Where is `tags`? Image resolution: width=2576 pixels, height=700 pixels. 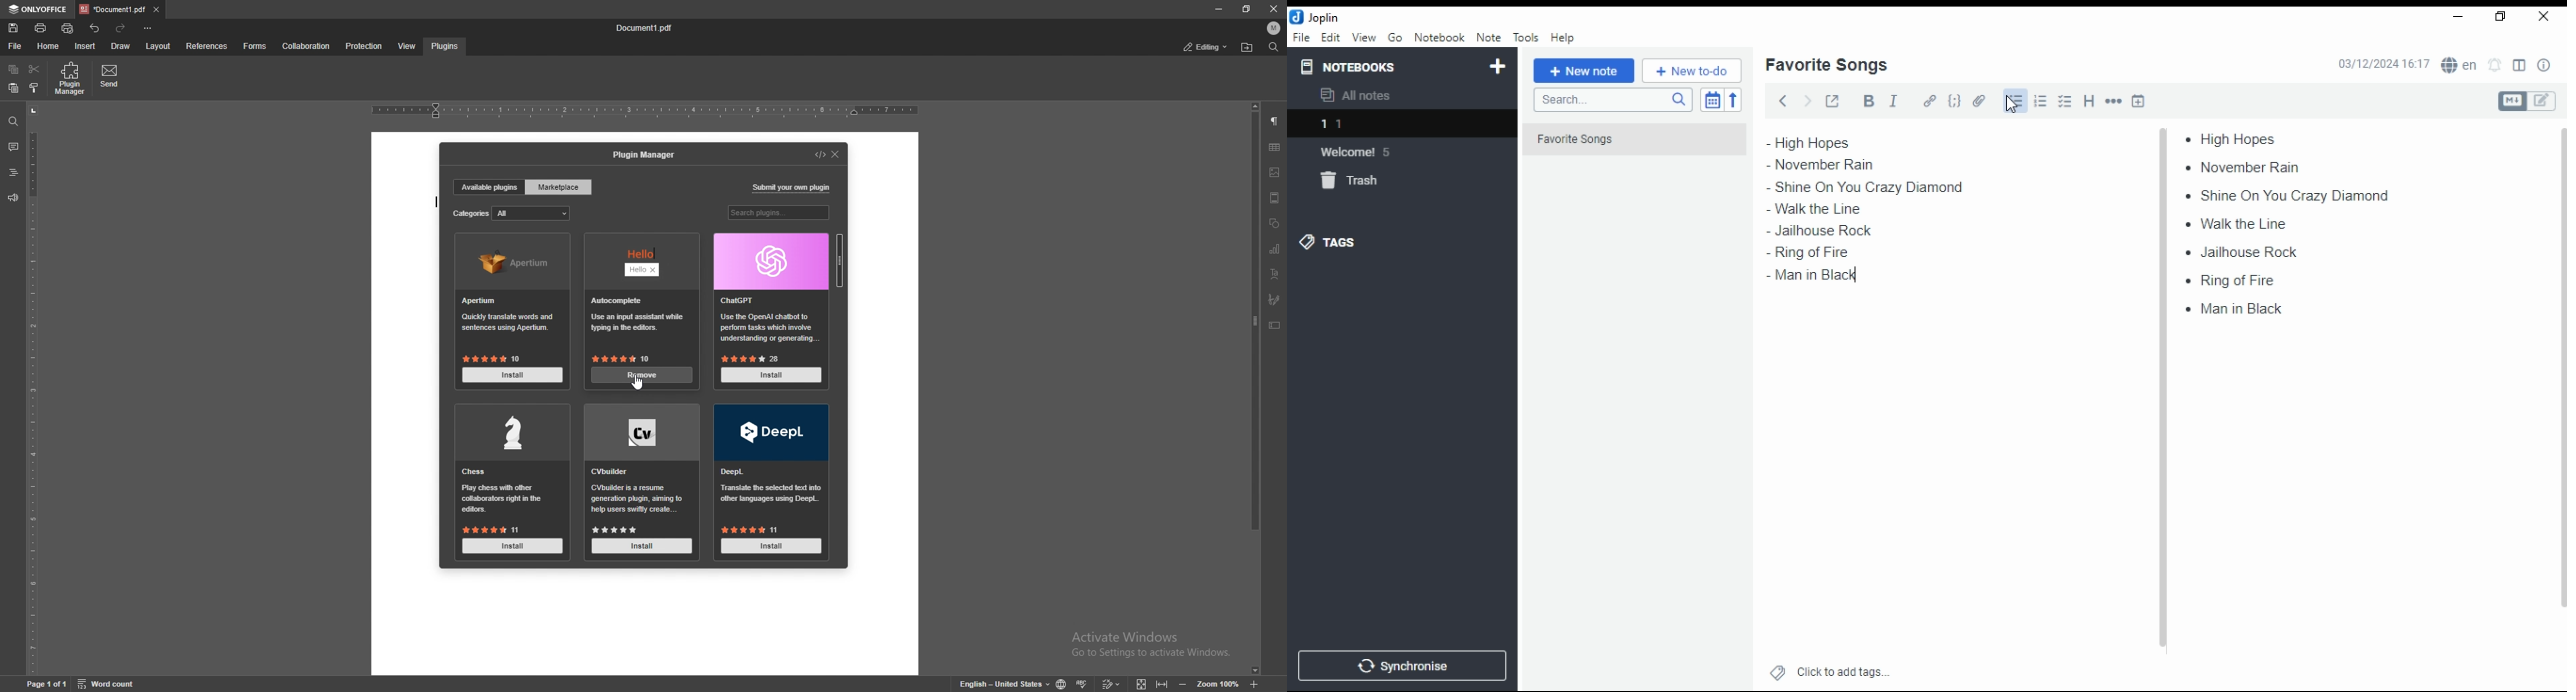 tags is located at coordinates (1328, 241).